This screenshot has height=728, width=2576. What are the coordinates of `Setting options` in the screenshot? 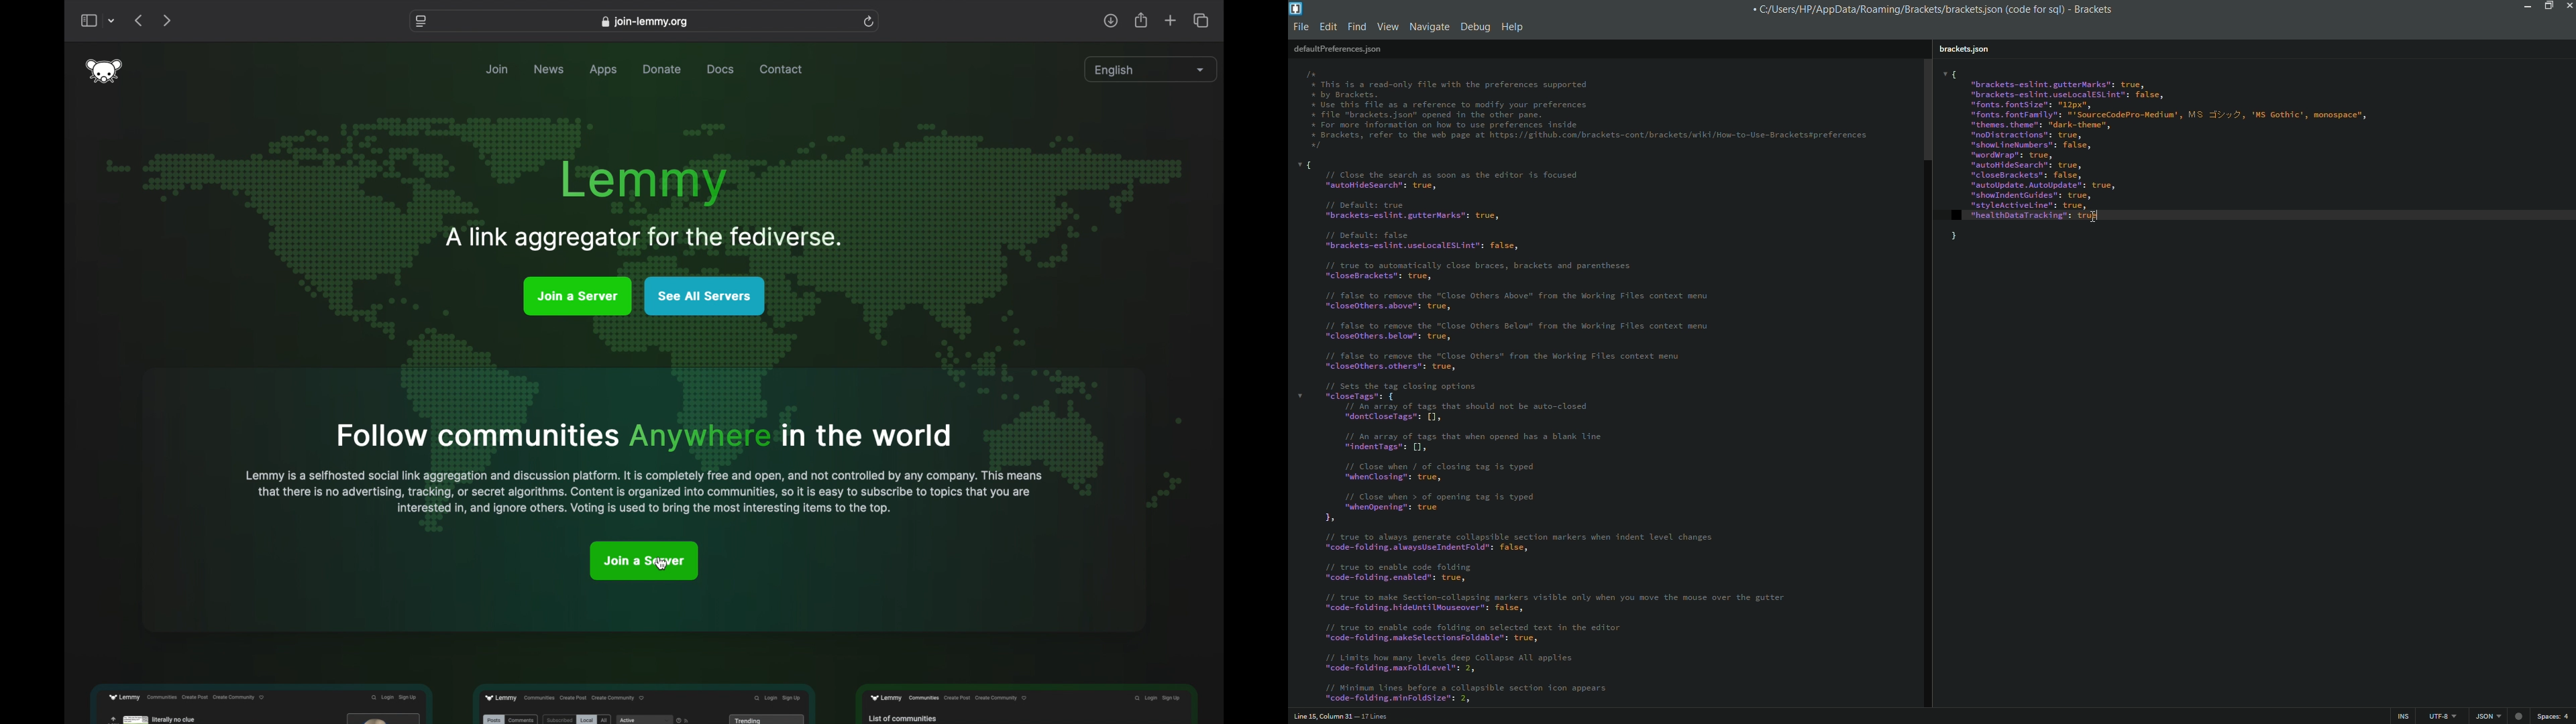 It's located at (1556, 430).